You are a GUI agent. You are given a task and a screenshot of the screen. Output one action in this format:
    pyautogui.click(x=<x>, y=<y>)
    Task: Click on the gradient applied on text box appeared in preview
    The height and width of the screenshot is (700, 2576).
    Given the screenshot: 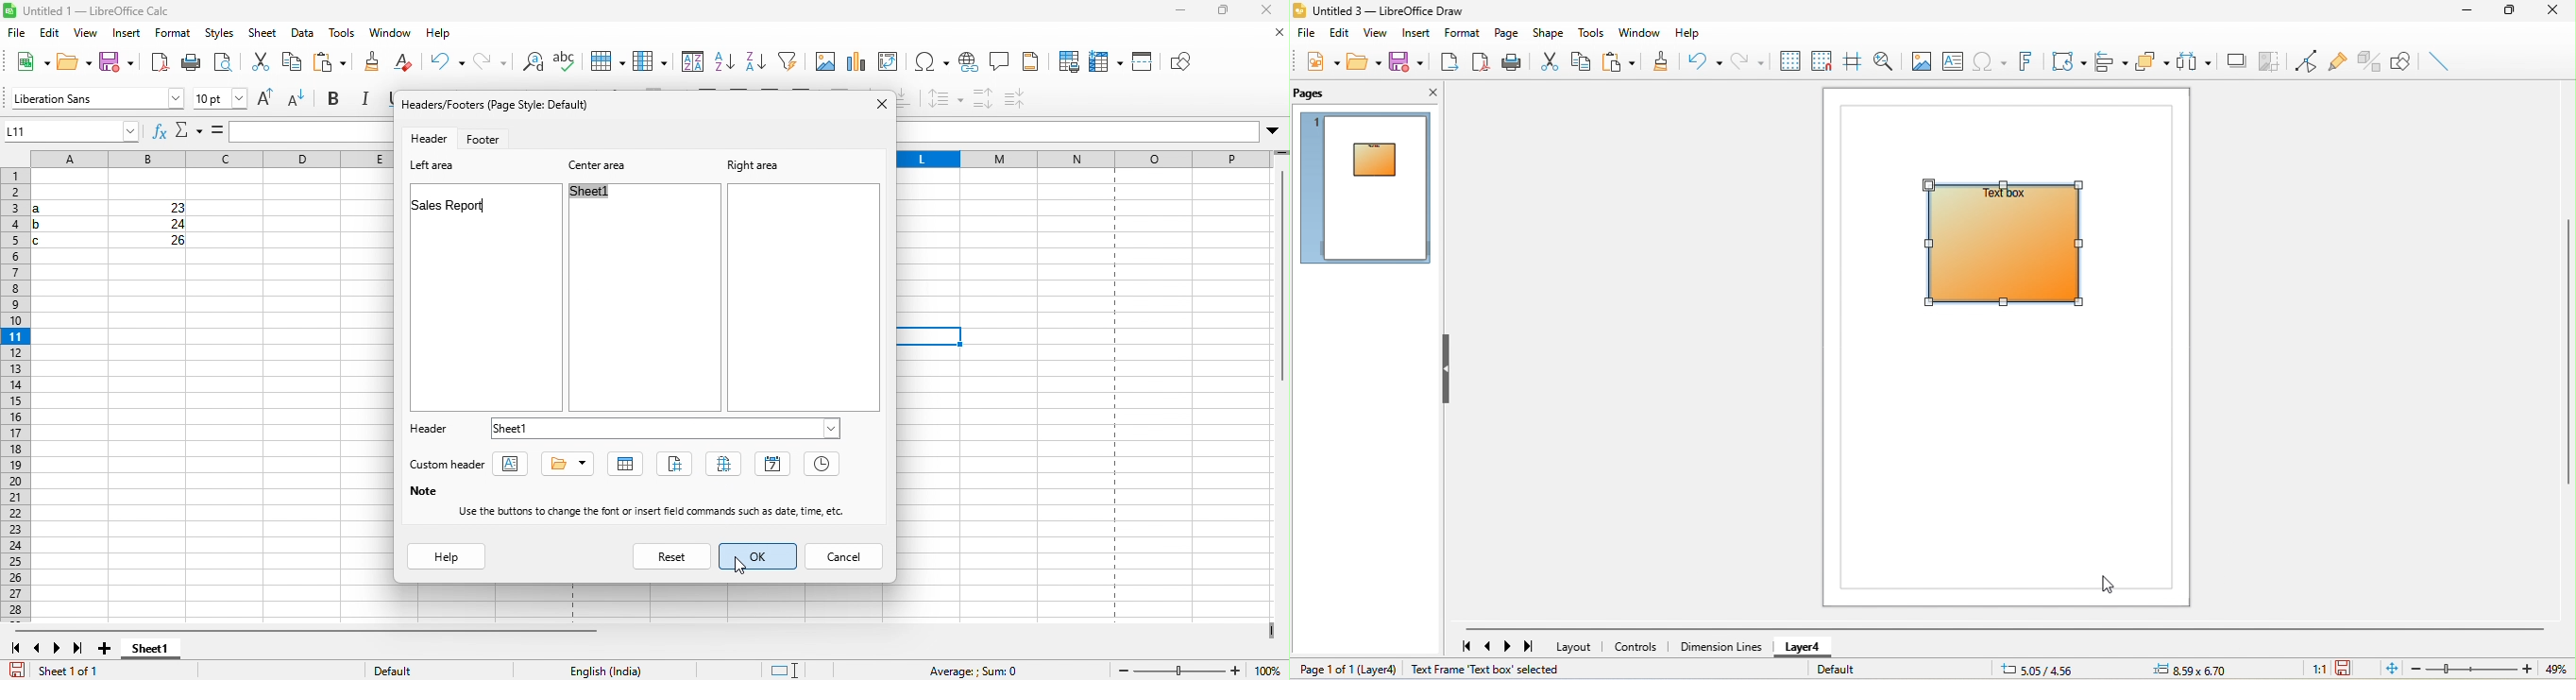 What is the action you would take?
    pyautogui.click(x=1367, y=188)
    